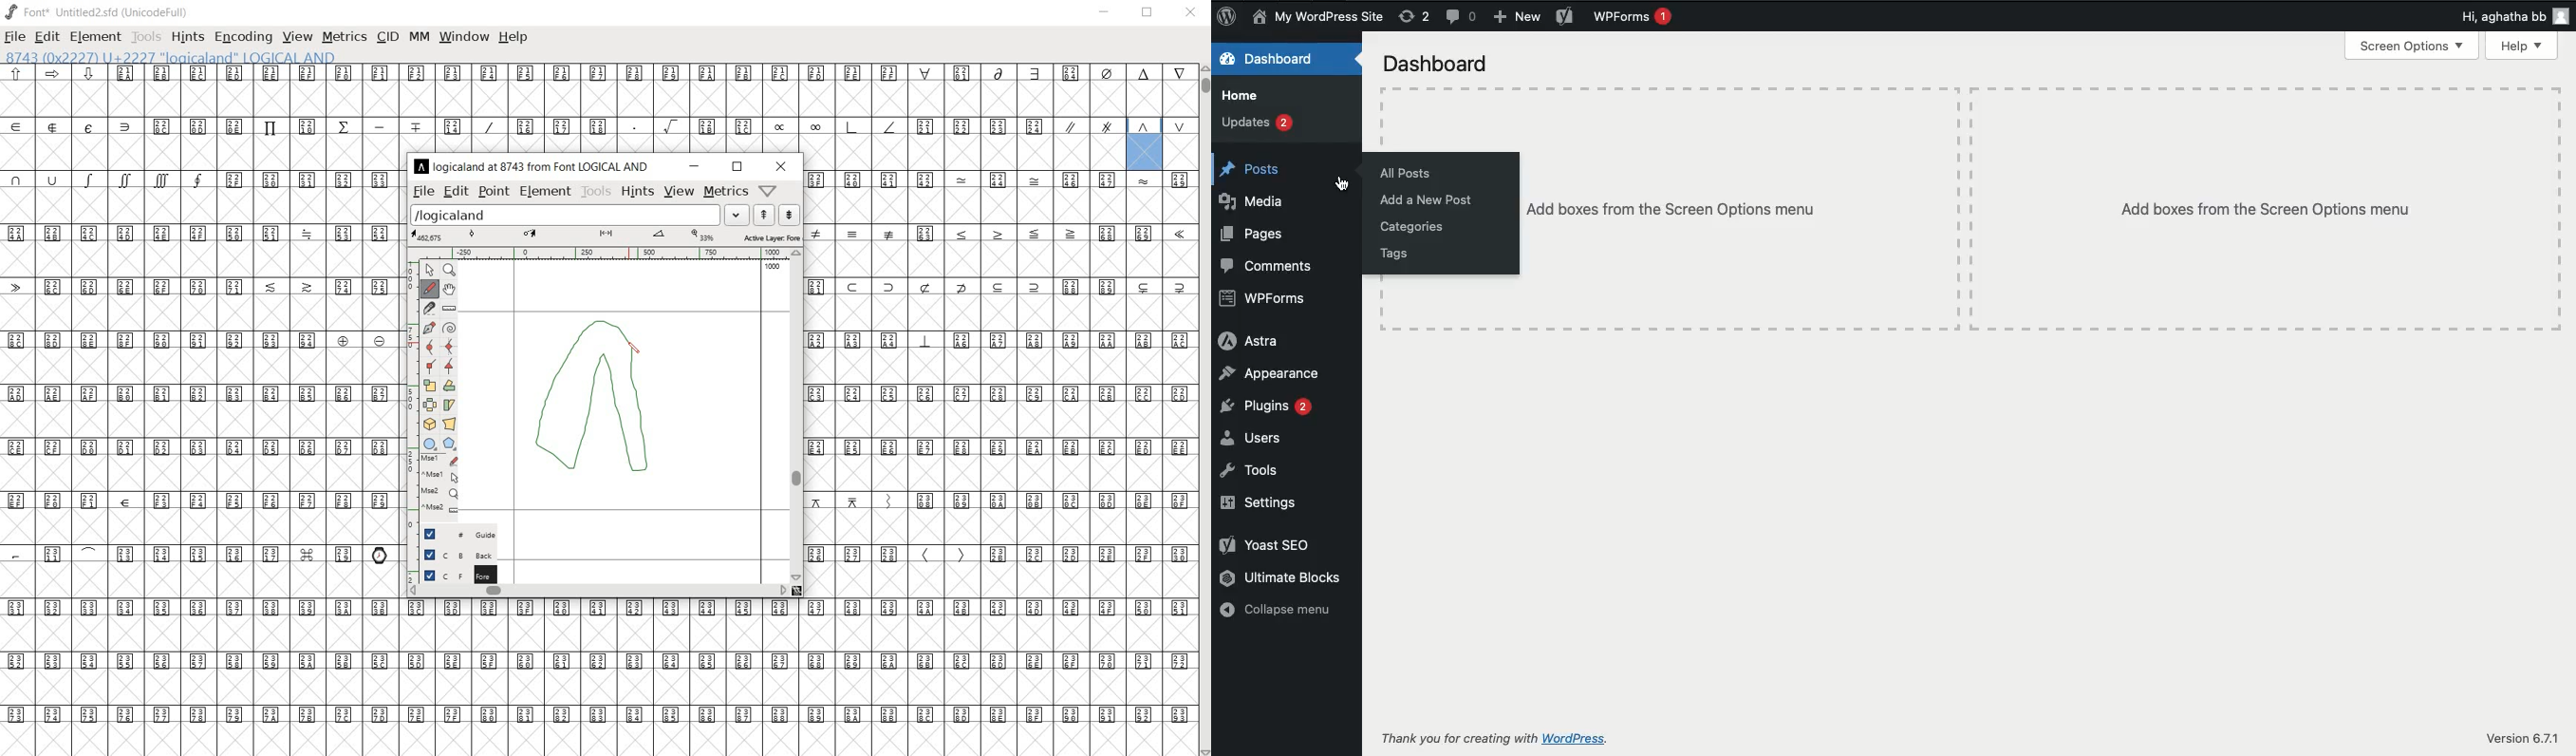  Describe the element at coordinates (1255, 438) in the screenshot. I see `Users` at that location.